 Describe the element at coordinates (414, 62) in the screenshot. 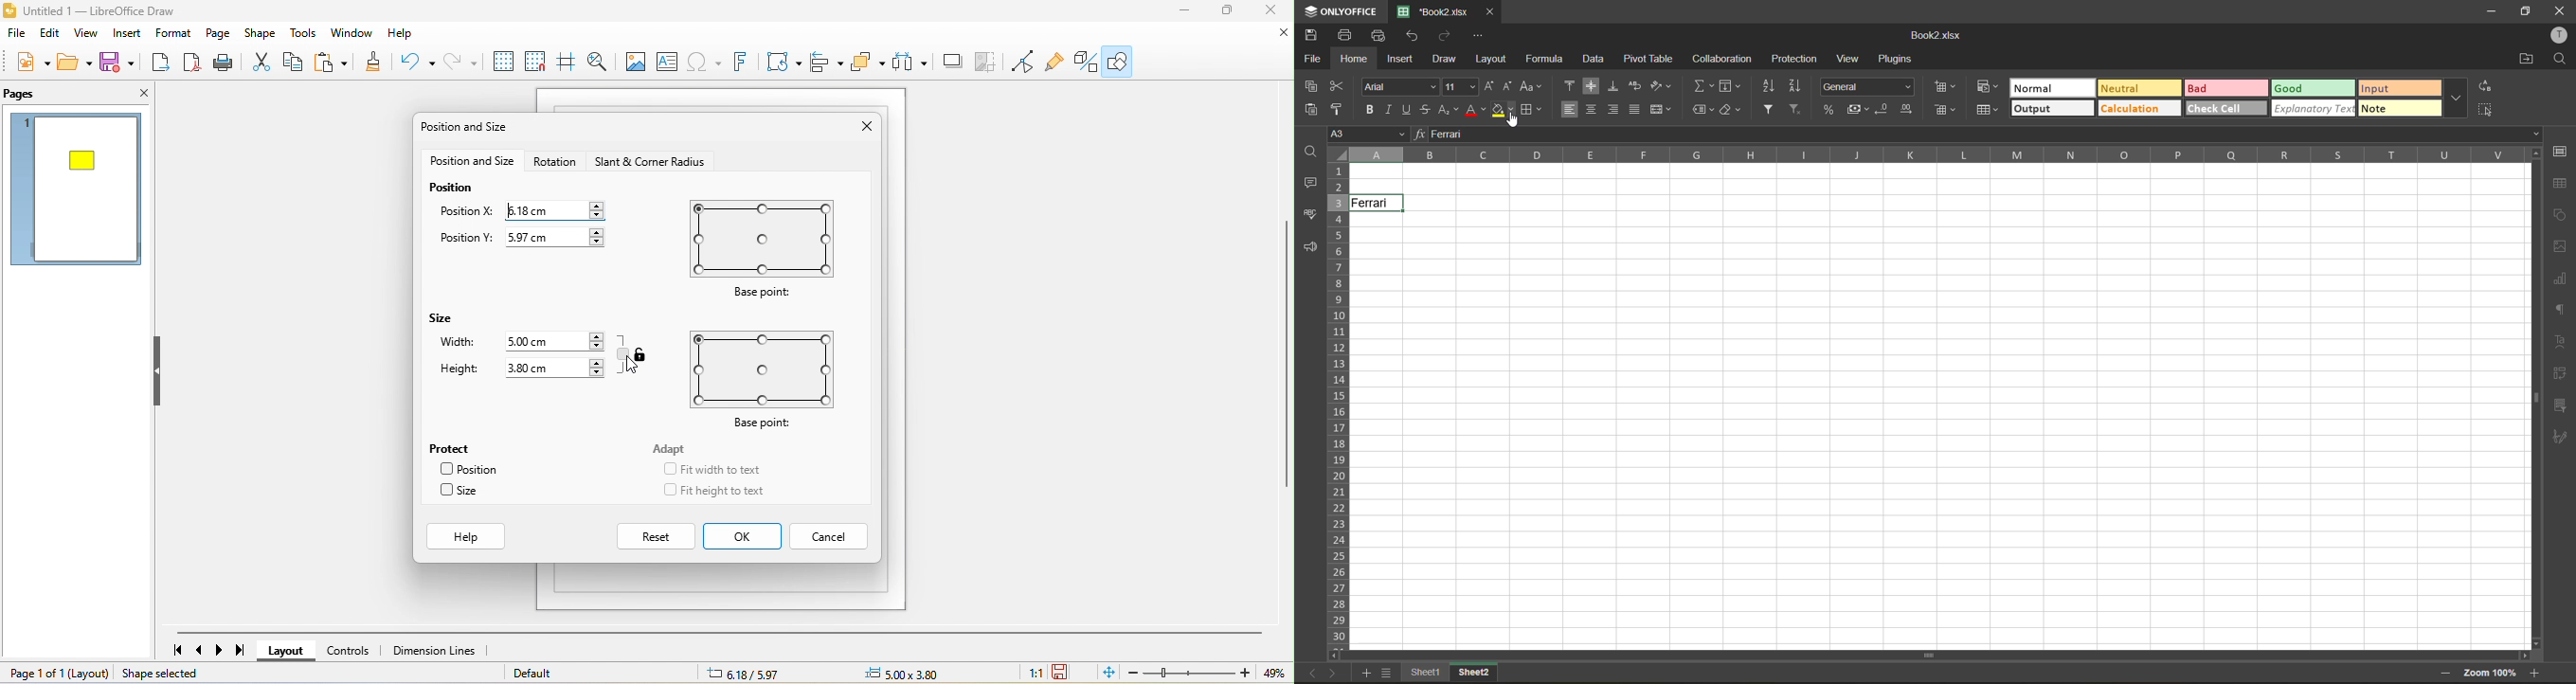

I see `undo` at that location.